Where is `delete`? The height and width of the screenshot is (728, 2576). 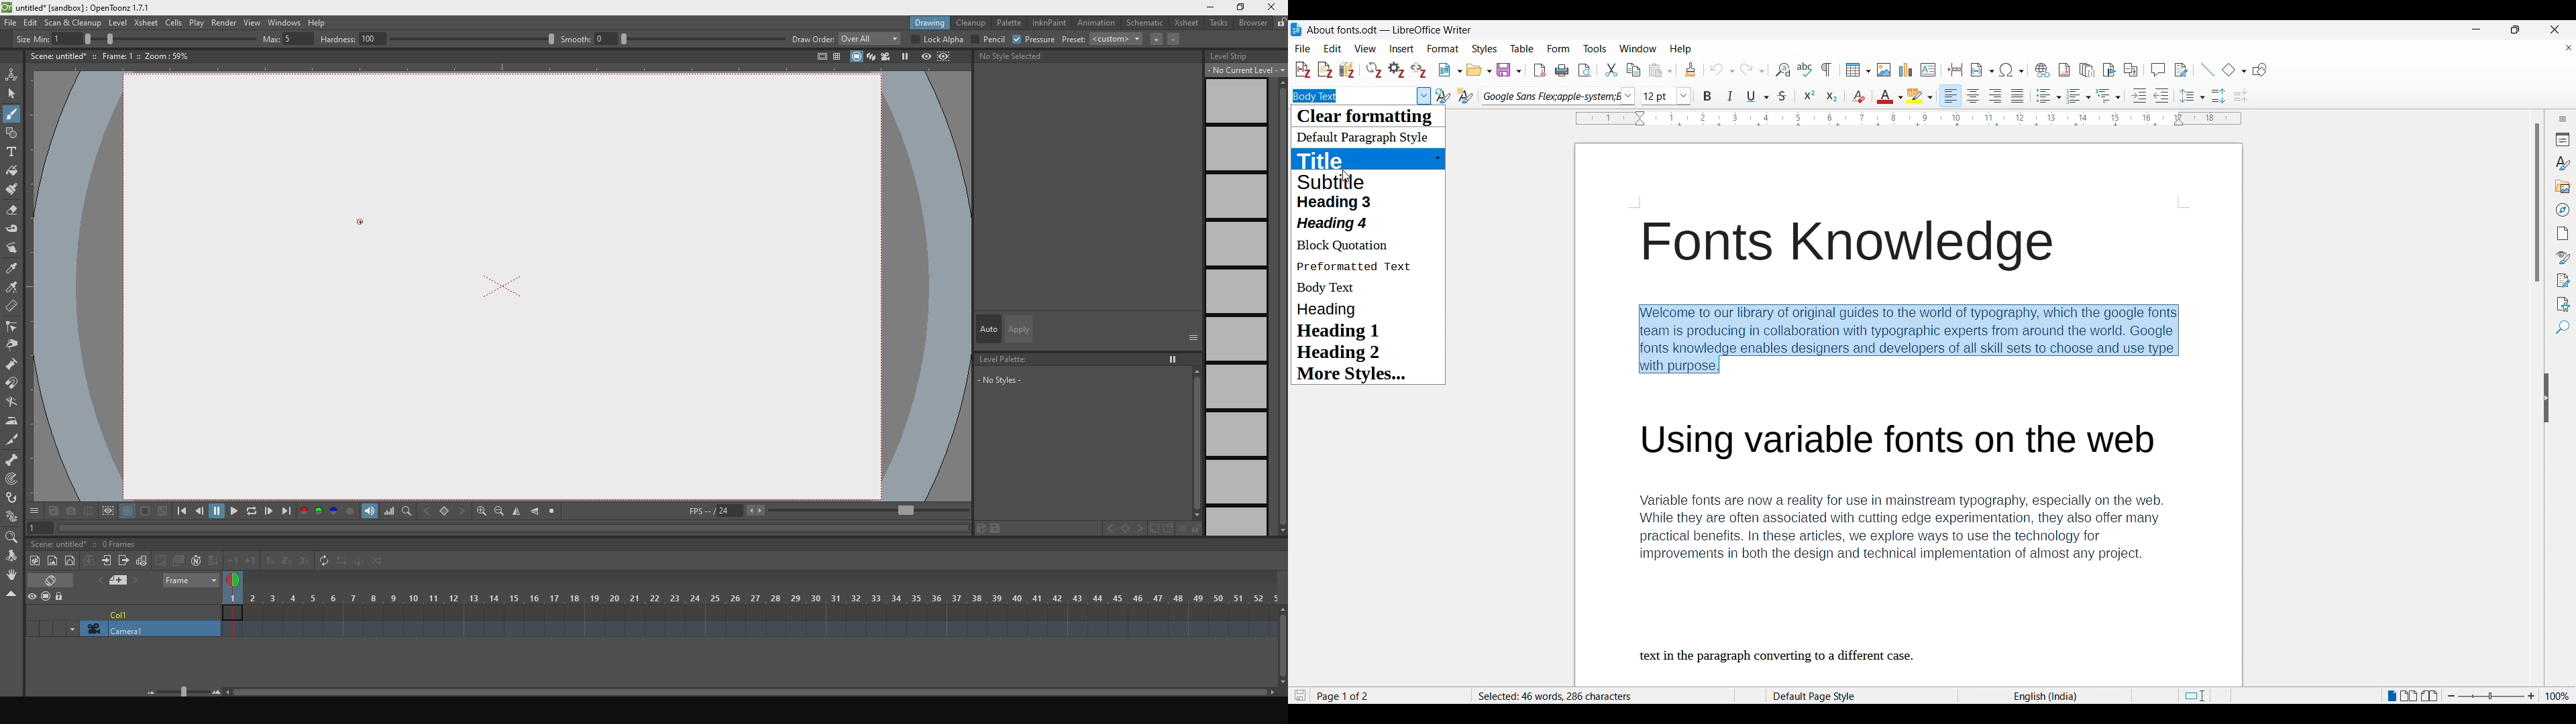
delete is located at coordinates (13, 308).